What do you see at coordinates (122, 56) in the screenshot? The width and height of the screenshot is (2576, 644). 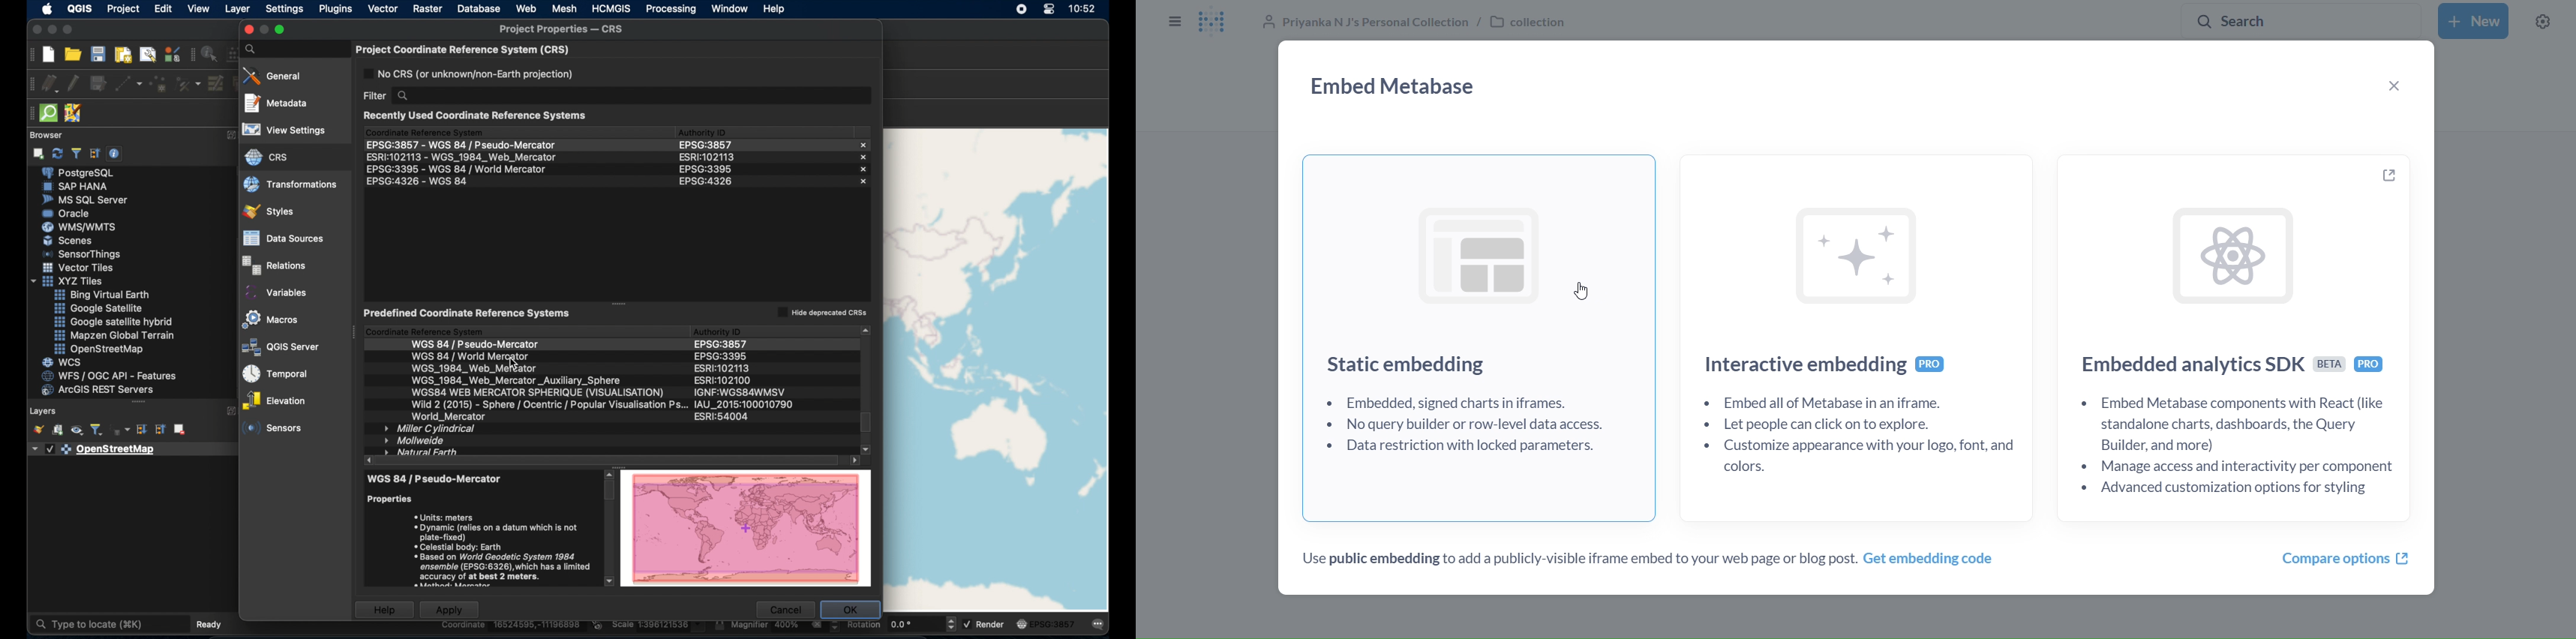 I see `new print layout` at bounding box center [122, 56].